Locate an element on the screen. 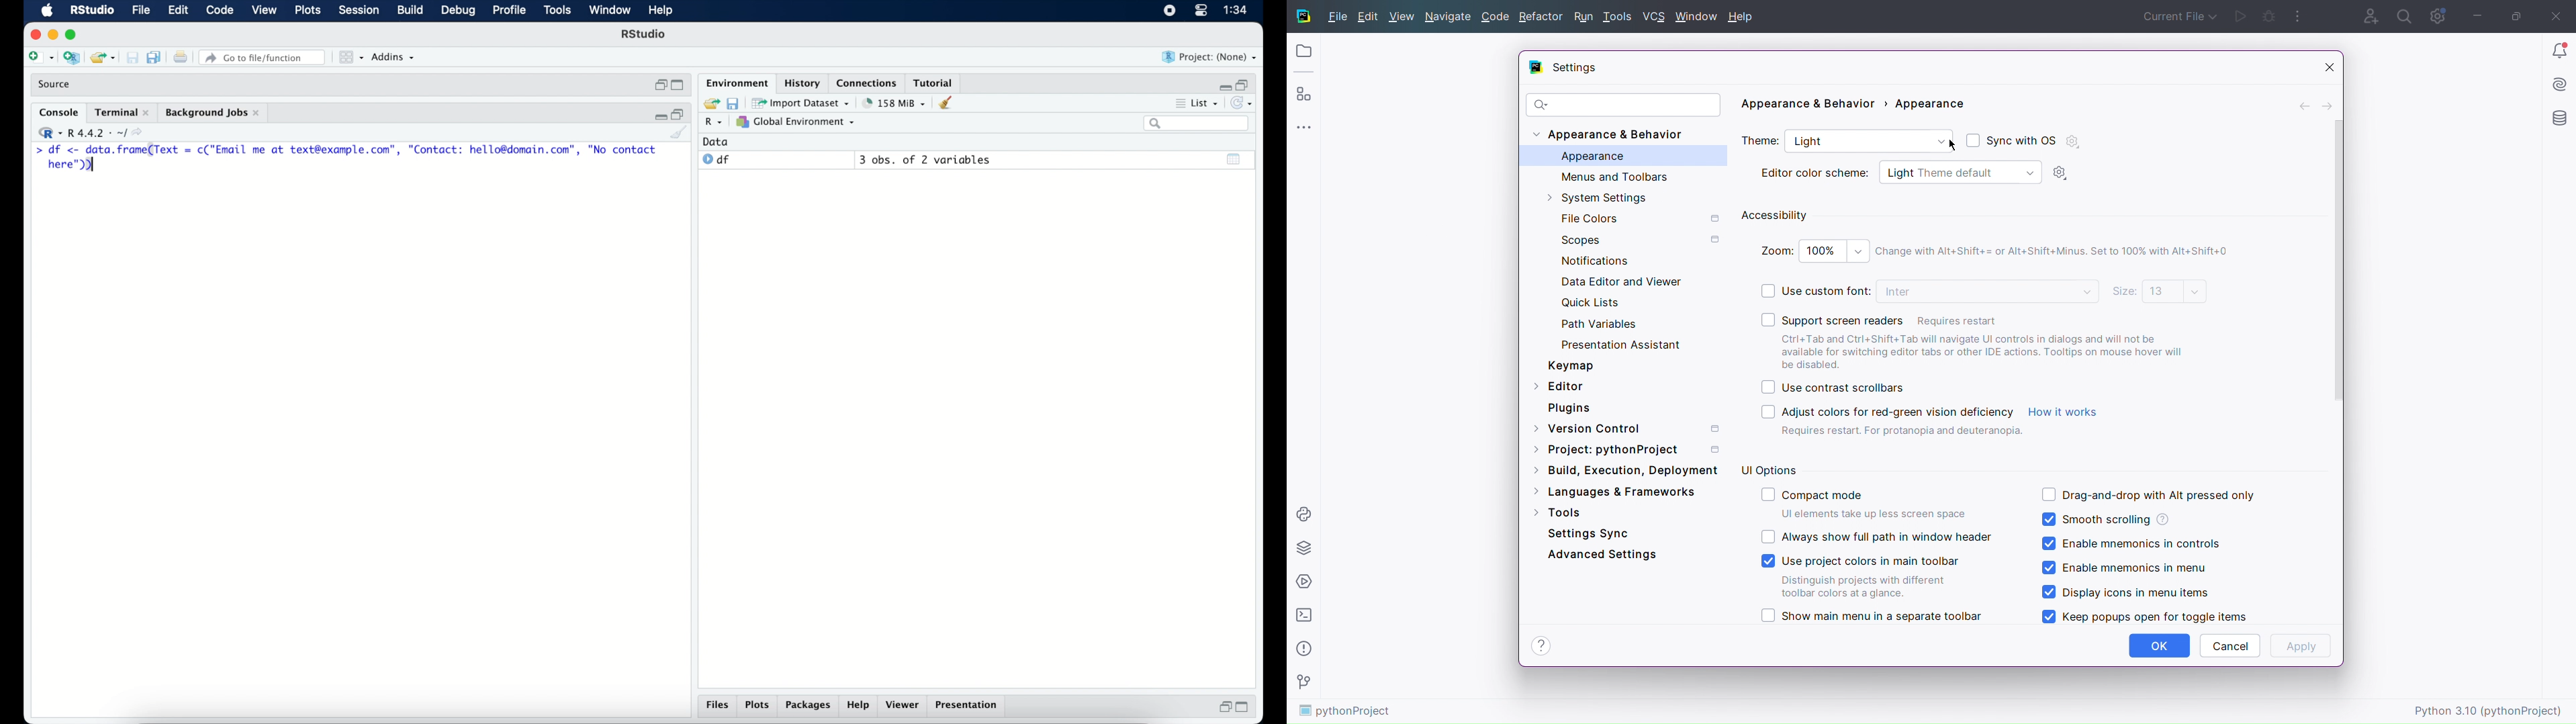  macOS is located at coordinates (46, 11).